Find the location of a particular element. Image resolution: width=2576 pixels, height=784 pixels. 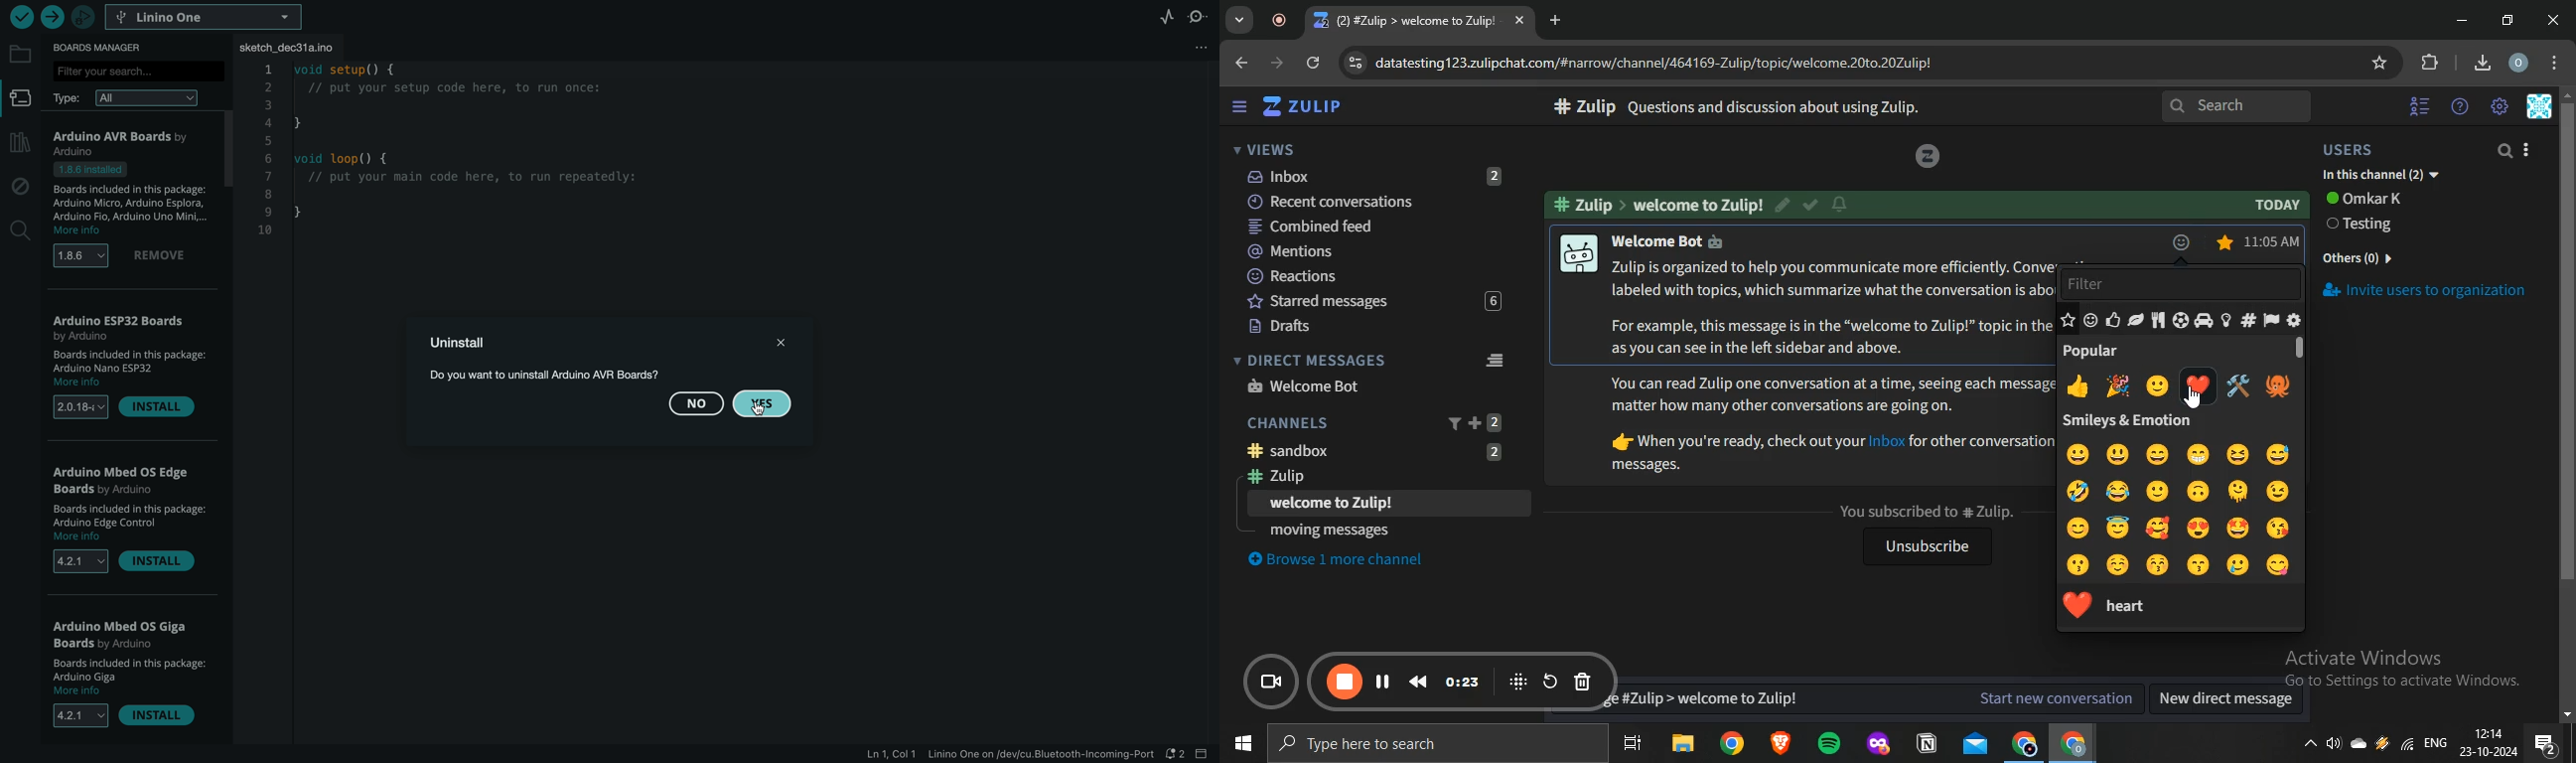

custom is located at coordinates (2294, 321).